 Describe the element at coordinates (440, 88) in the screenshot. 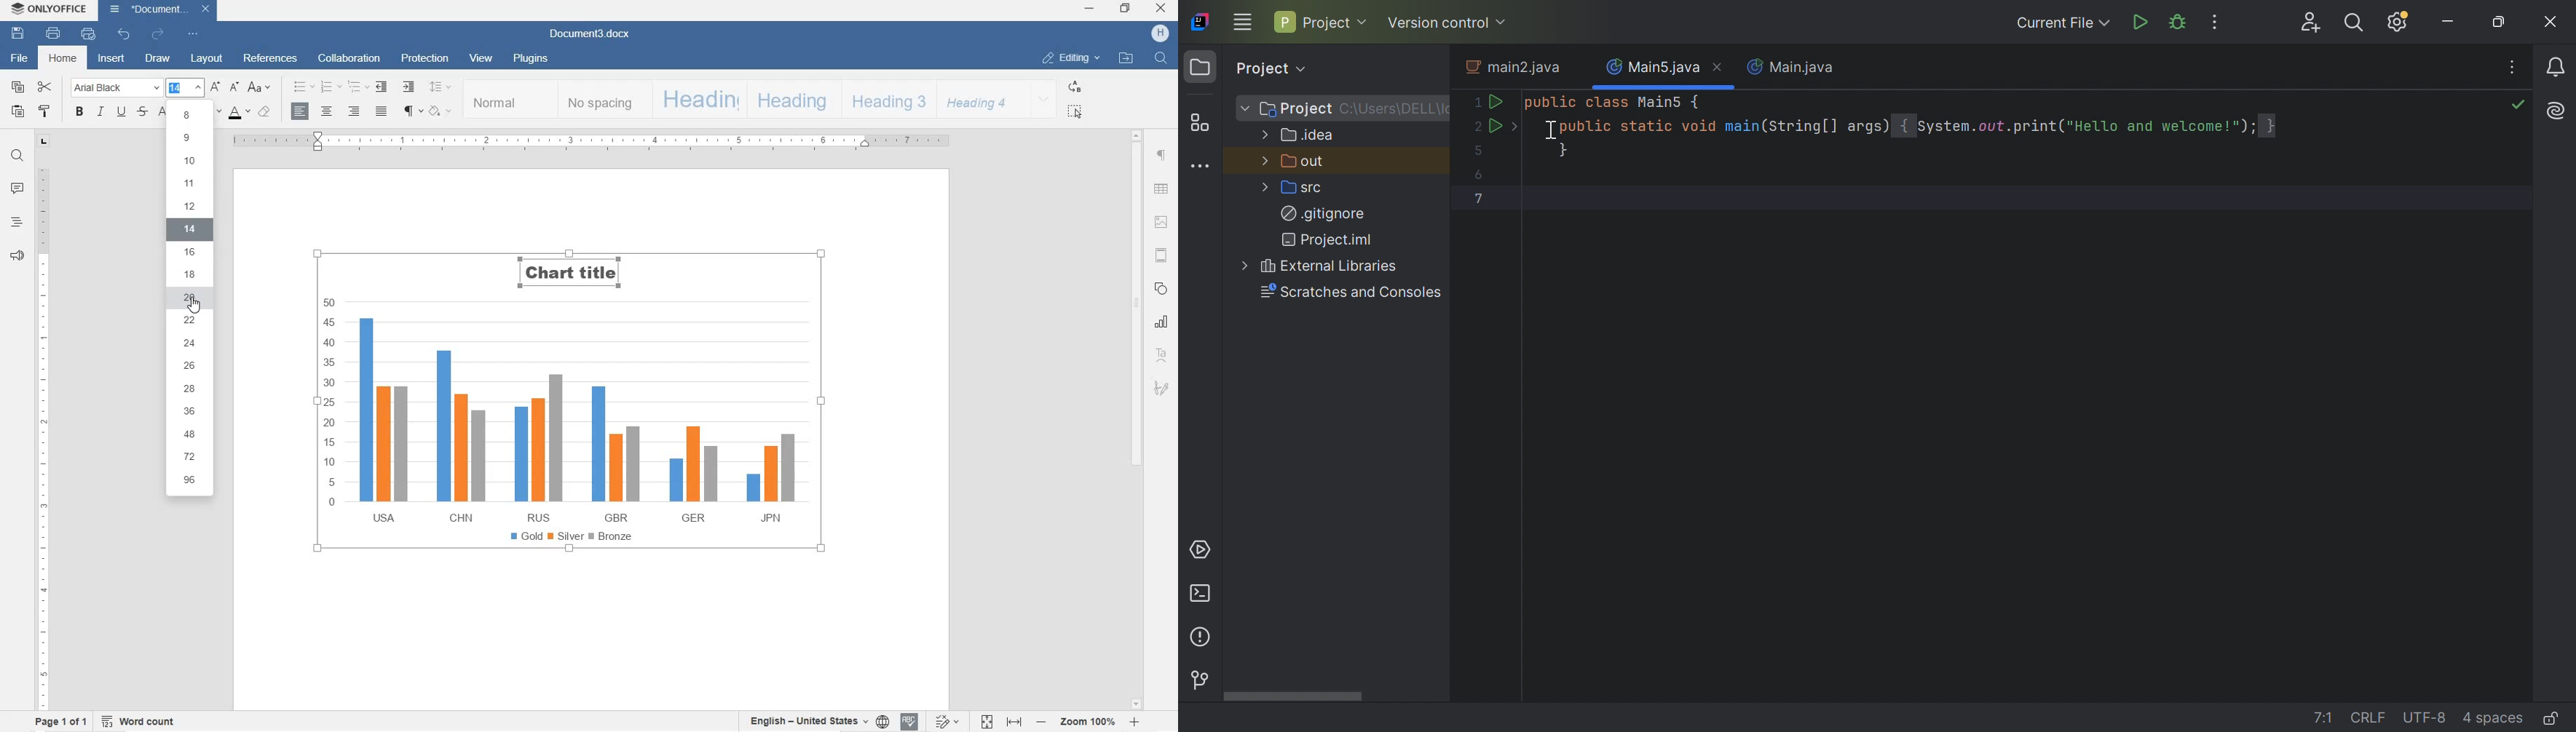

I see `PARAGRAPH LINE SPACING` at that location.